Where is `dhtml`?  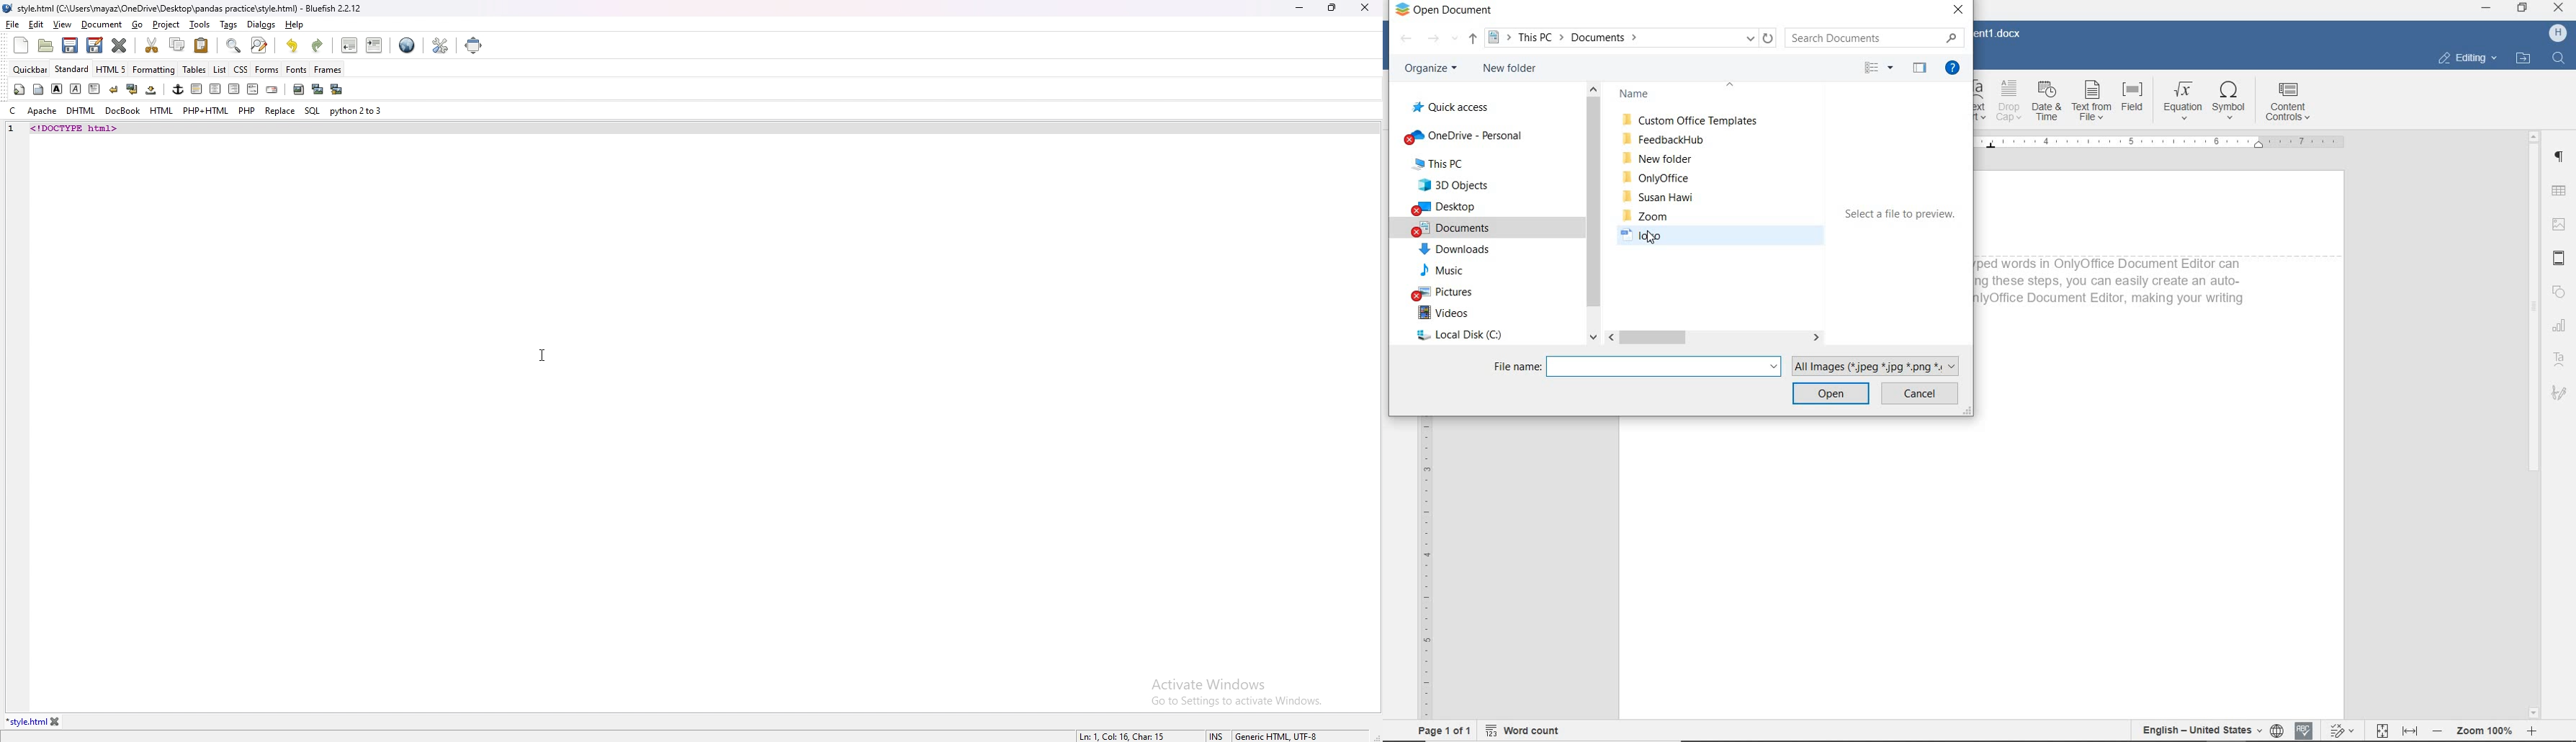
dhtml is located at coordinates (81, 112).